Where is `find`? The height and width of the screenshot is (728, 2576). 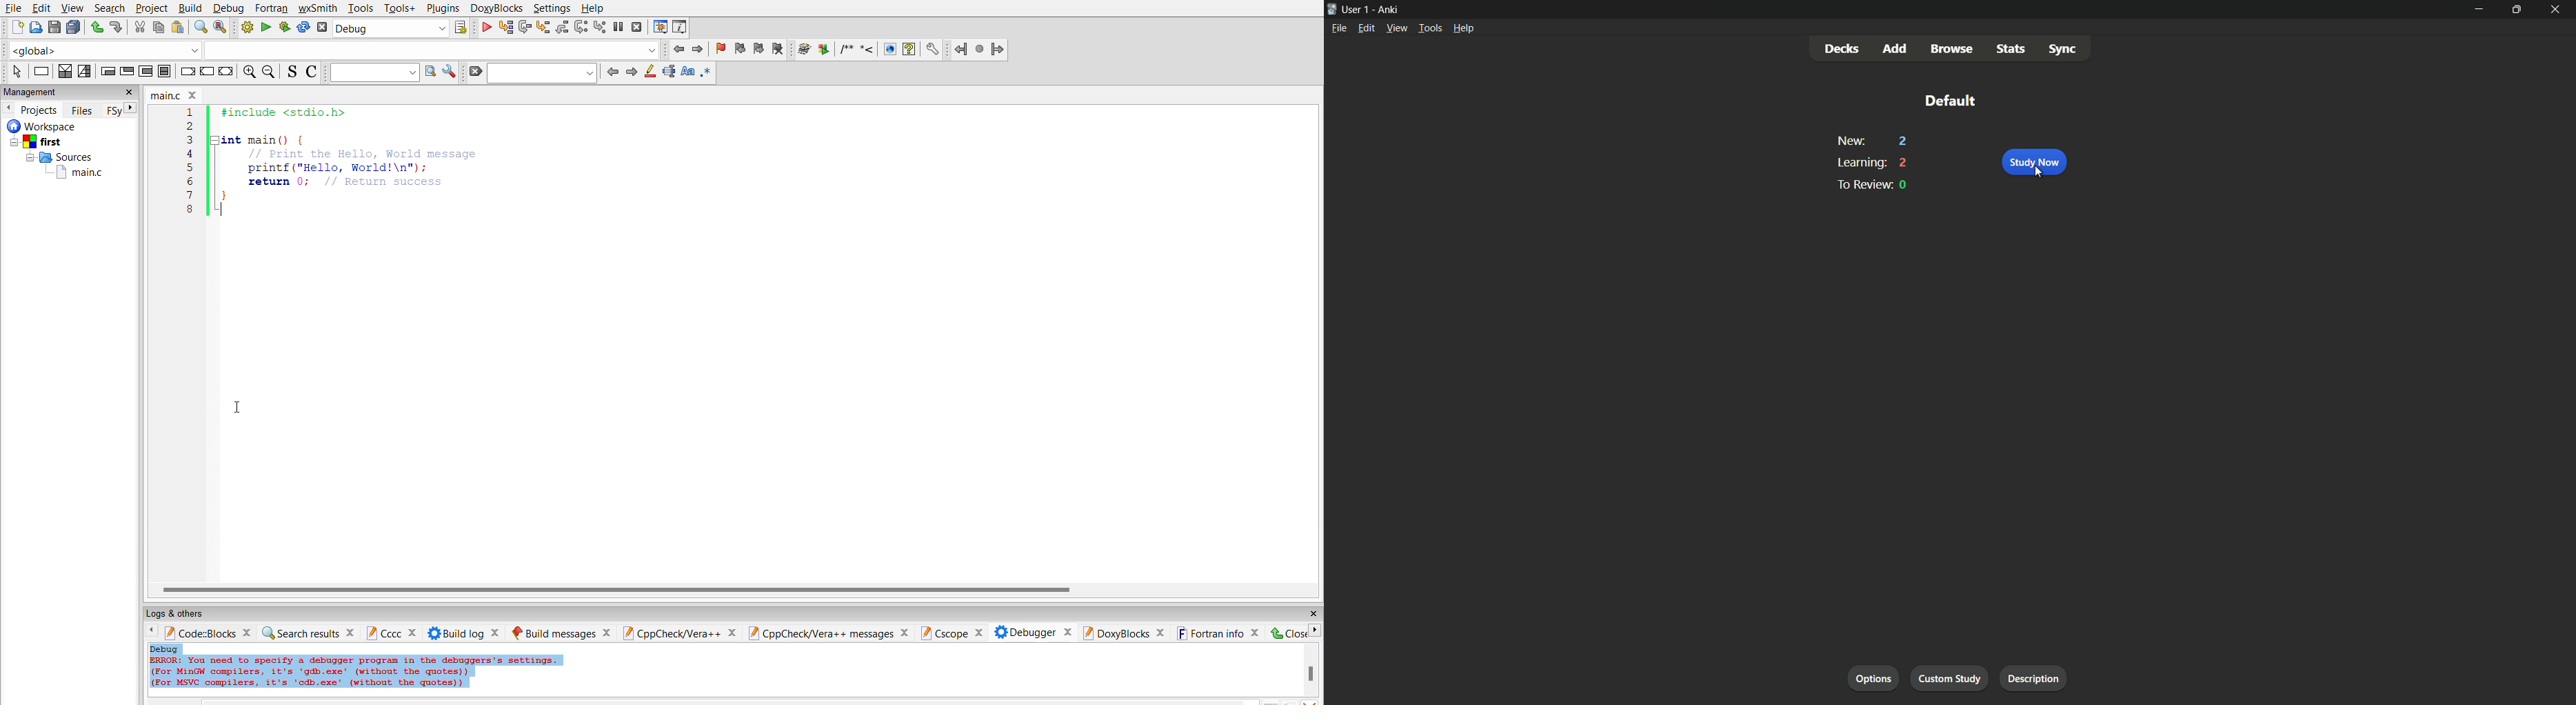 find is located at coordinates (201, 28).